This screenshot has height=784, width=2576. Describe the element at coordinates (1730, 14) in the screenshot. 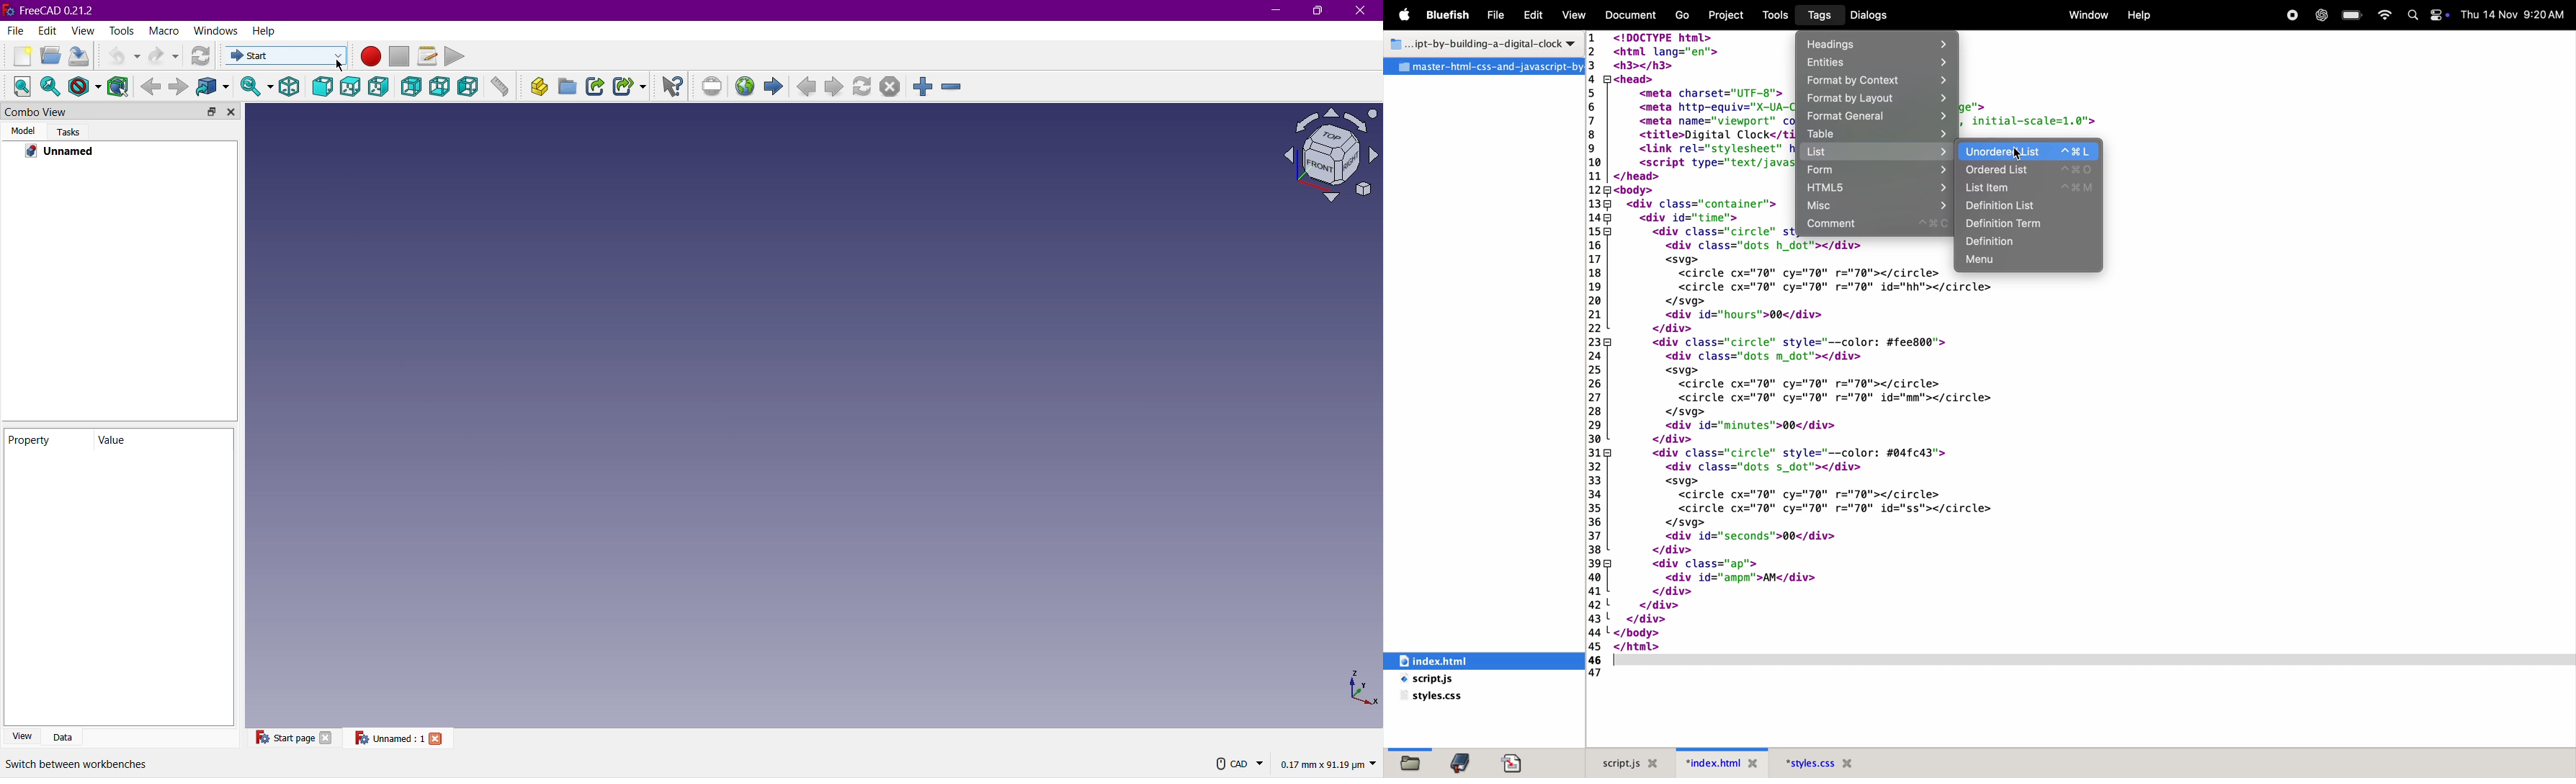

I see `Projects` at that location.